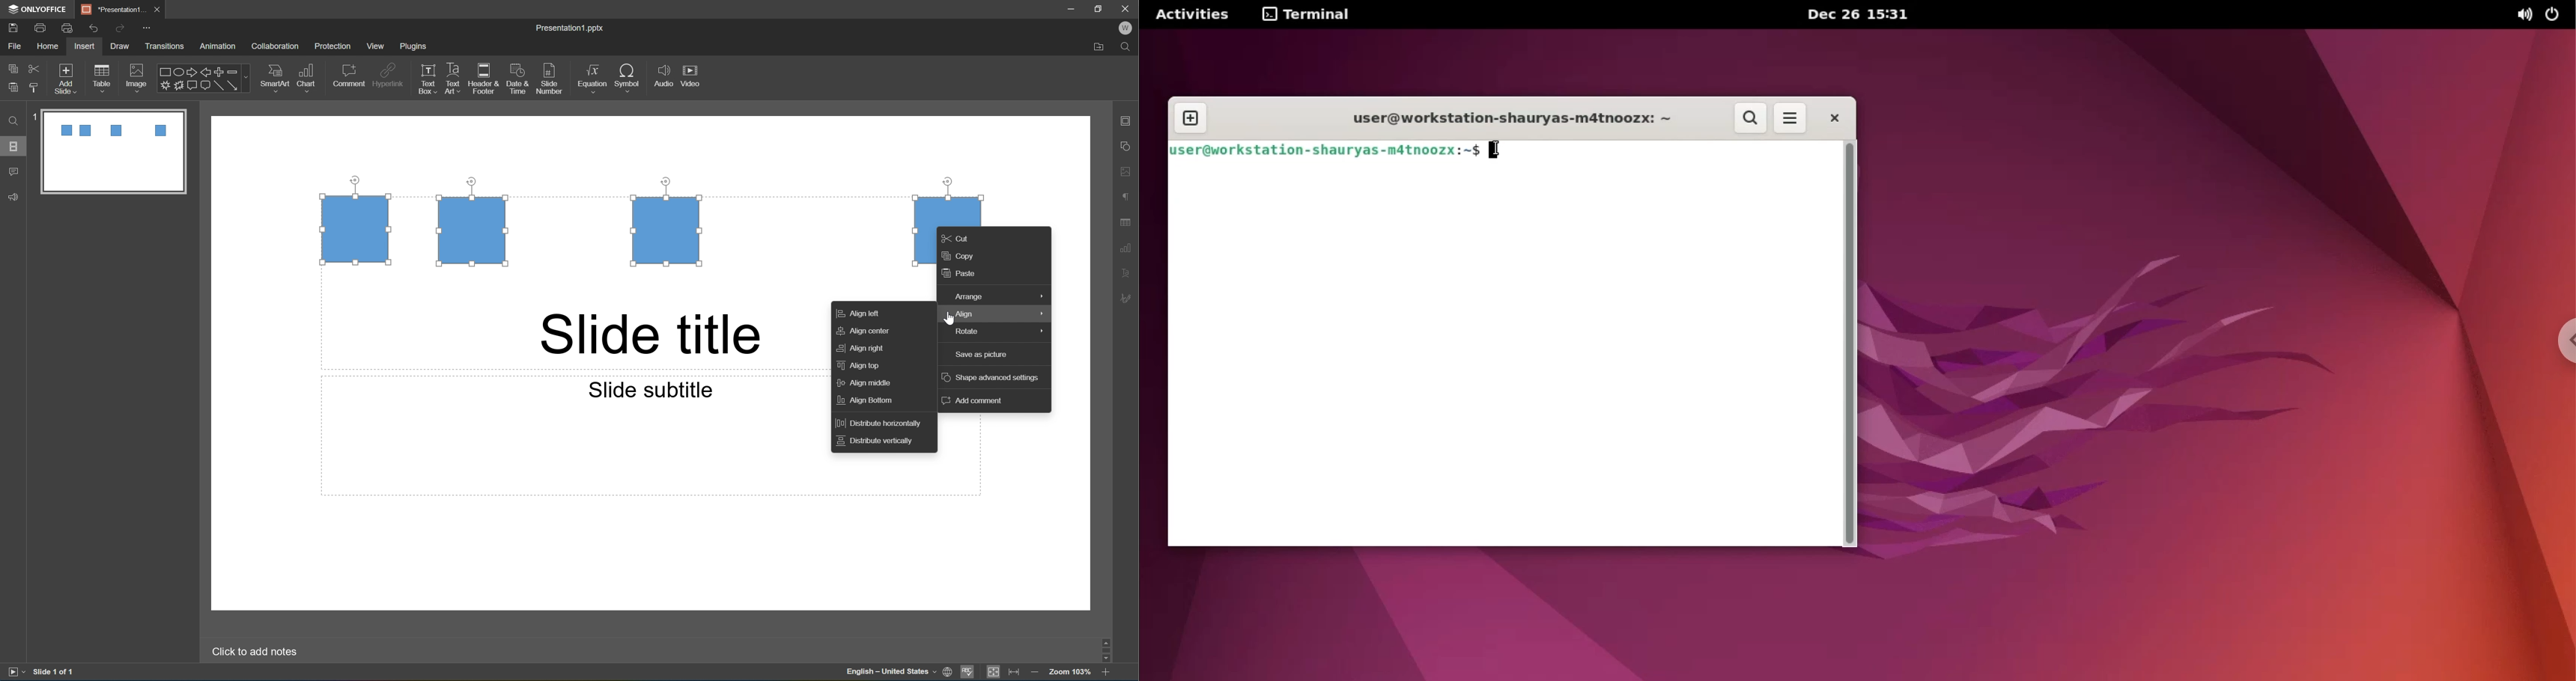 This screenshot has width=2576, height=700. What do you see at coordinates (993, 378) in the screenshot?
I see `shape advanced settings` at bounding box center [993, 378].